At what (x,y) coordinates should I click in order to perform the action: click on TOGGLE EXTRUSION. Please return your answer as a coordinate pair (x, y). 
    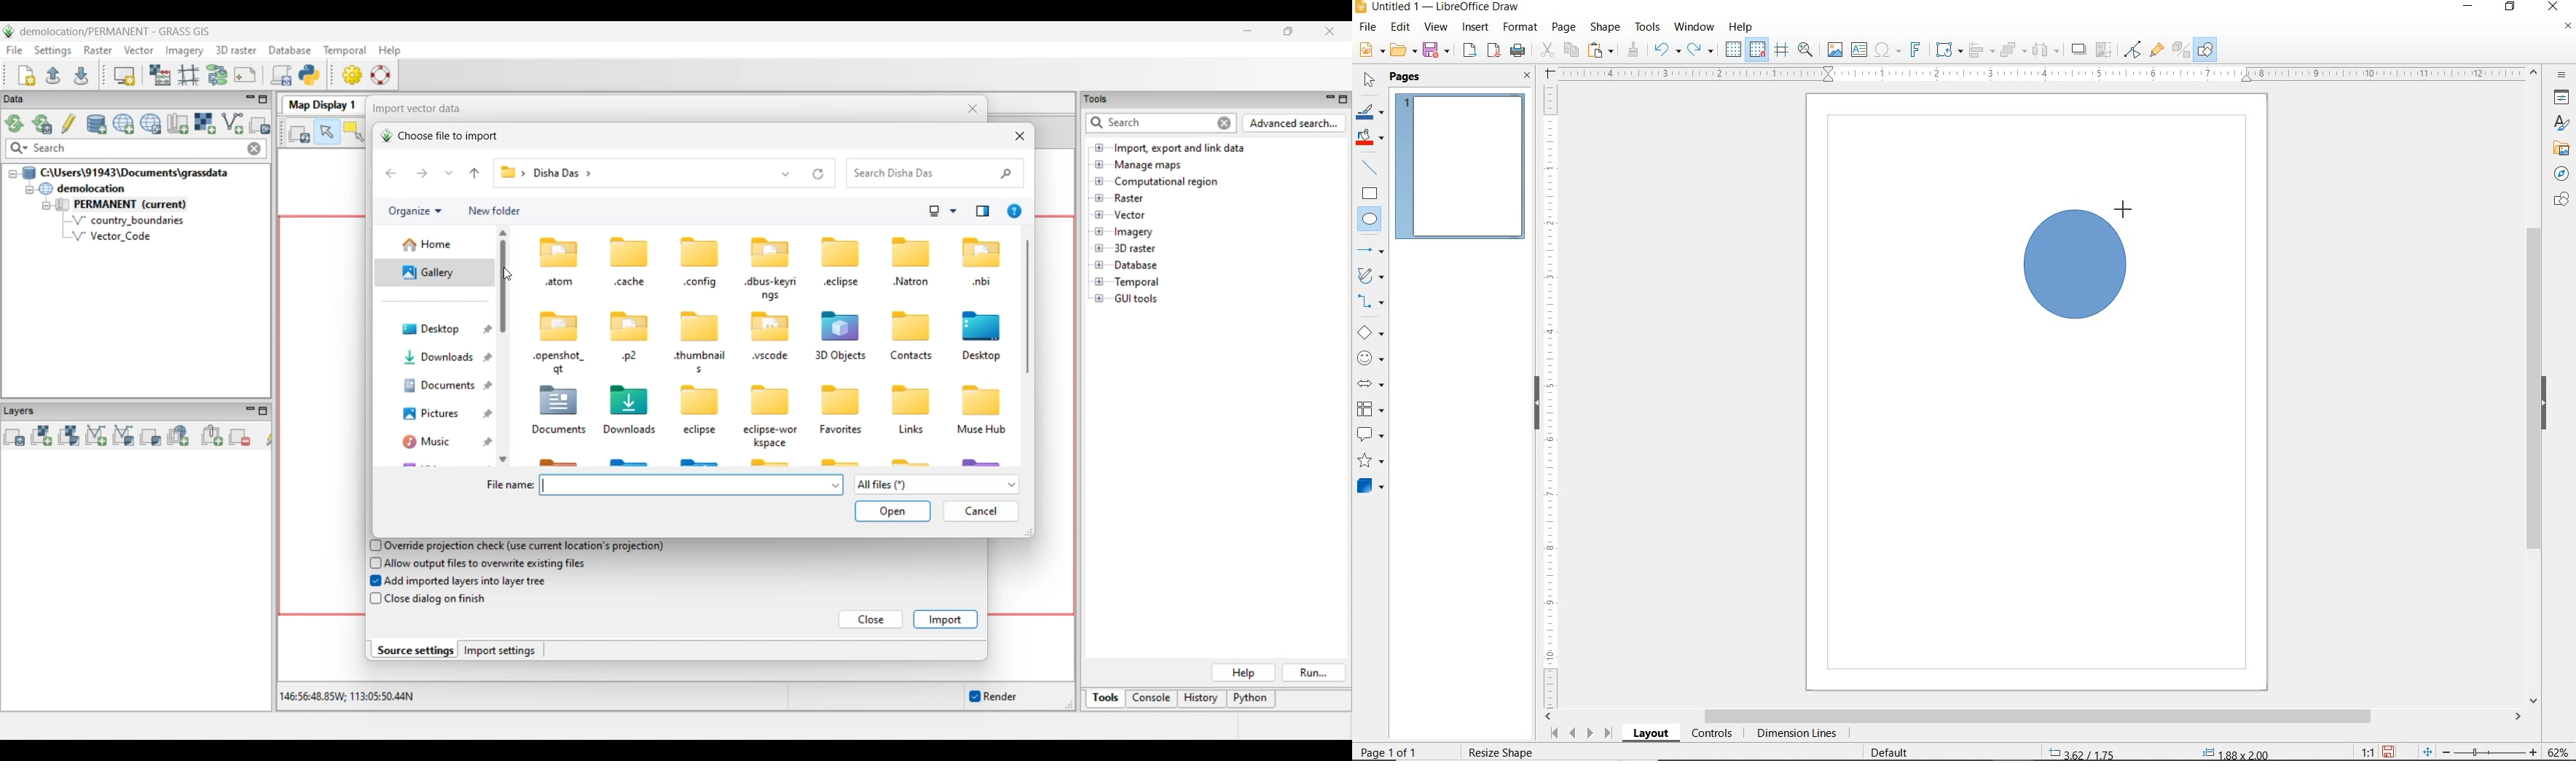
    Looking at the image, I should click on (2181, 51).